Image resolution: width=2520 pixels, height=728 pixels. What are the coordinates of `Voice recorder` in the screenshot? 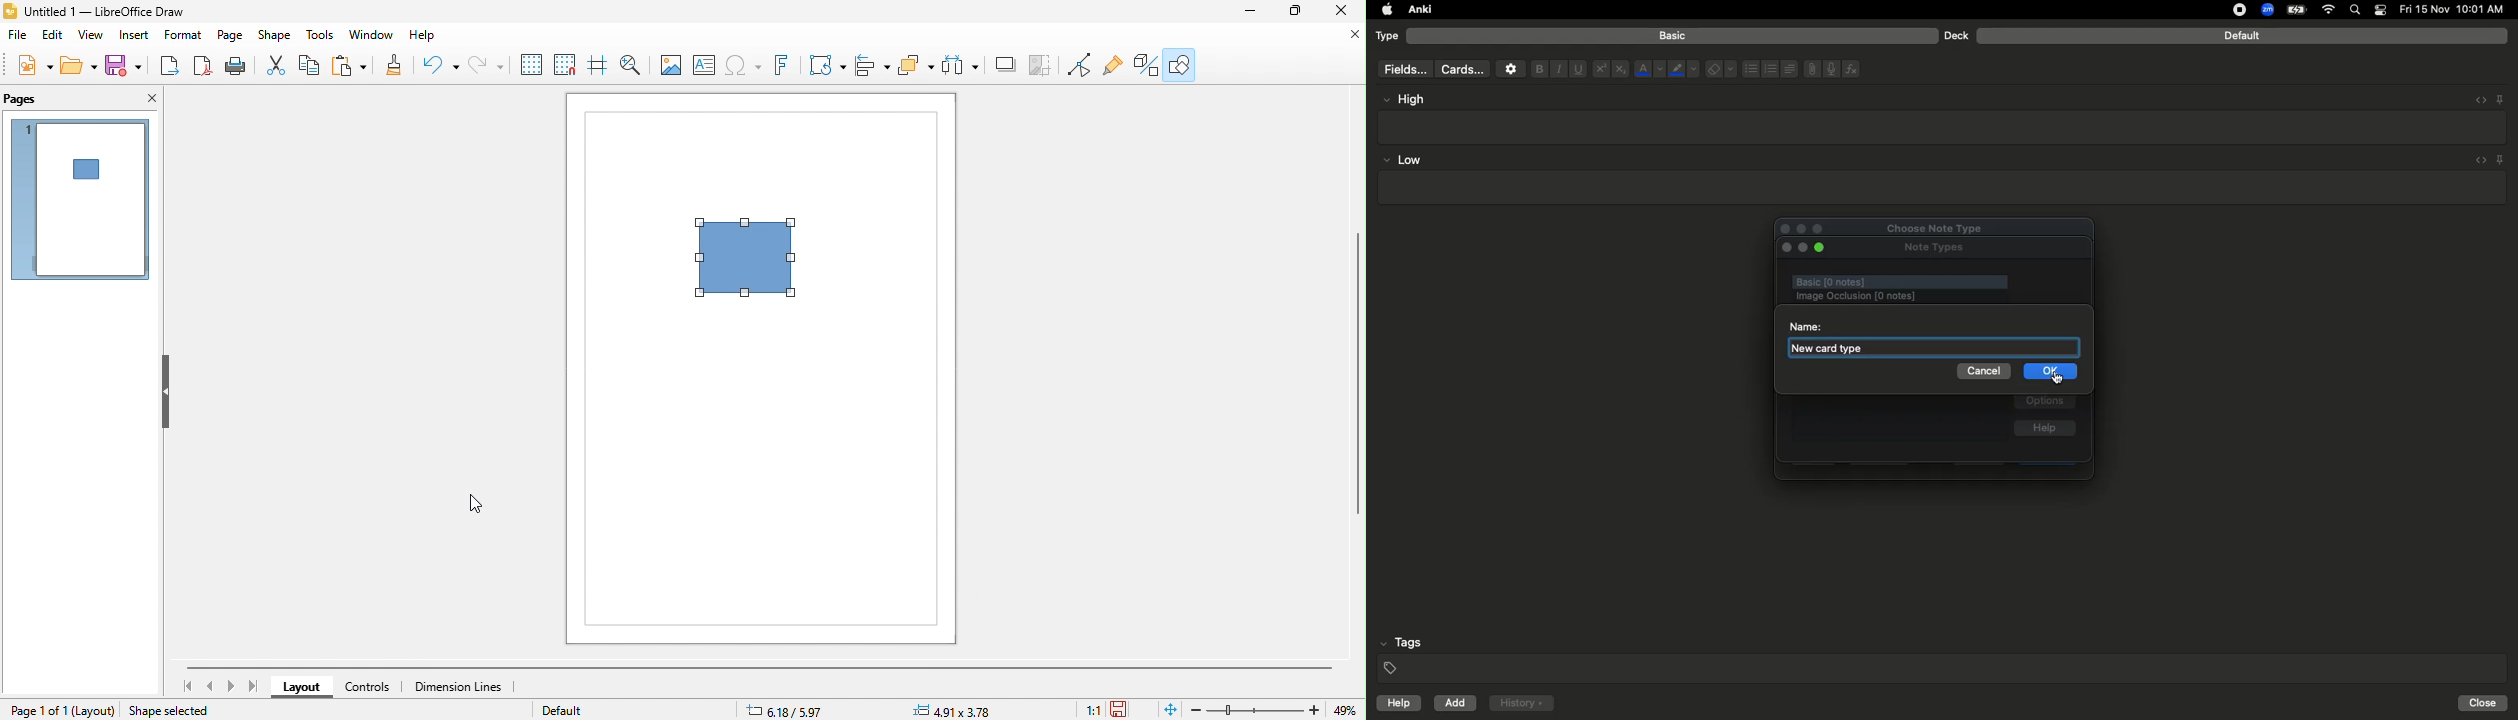 It's located at (1830, 67).